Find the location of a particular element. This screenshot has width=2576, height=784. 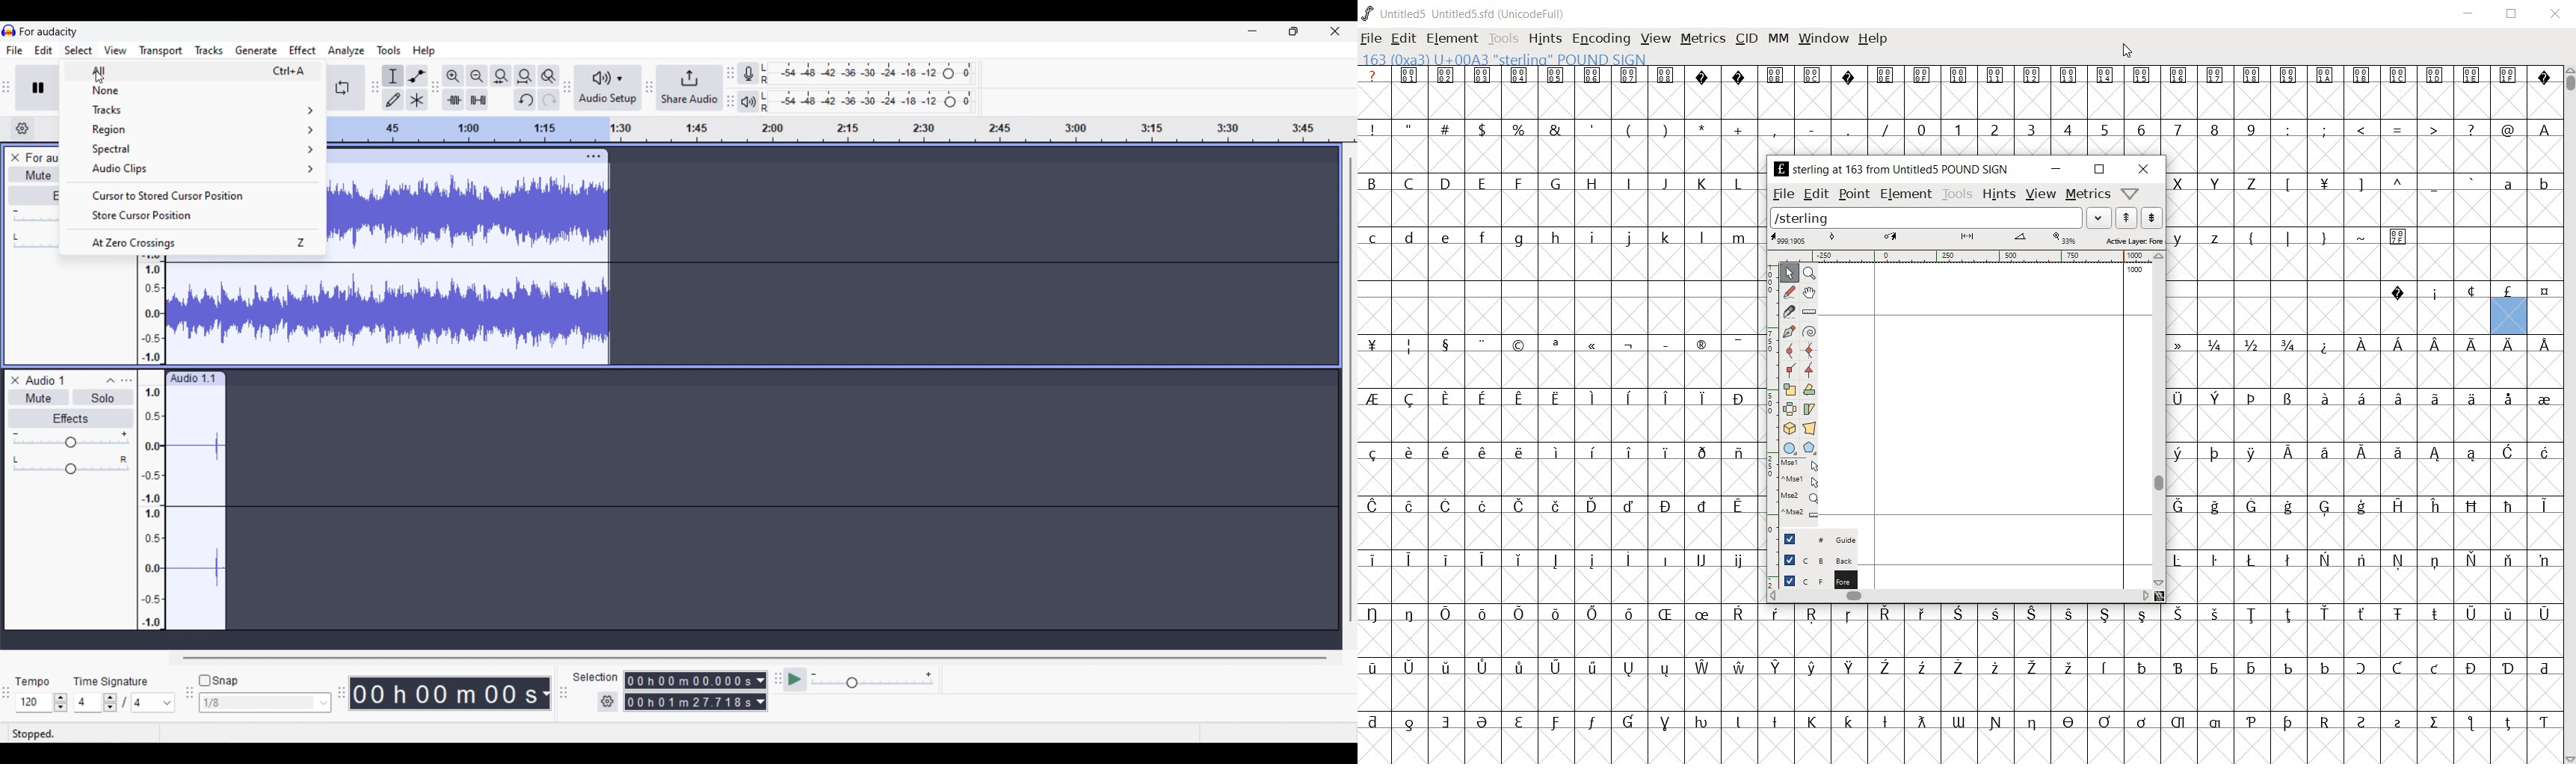

Rectangle/ellipse is located at coordinates (1791, 448).